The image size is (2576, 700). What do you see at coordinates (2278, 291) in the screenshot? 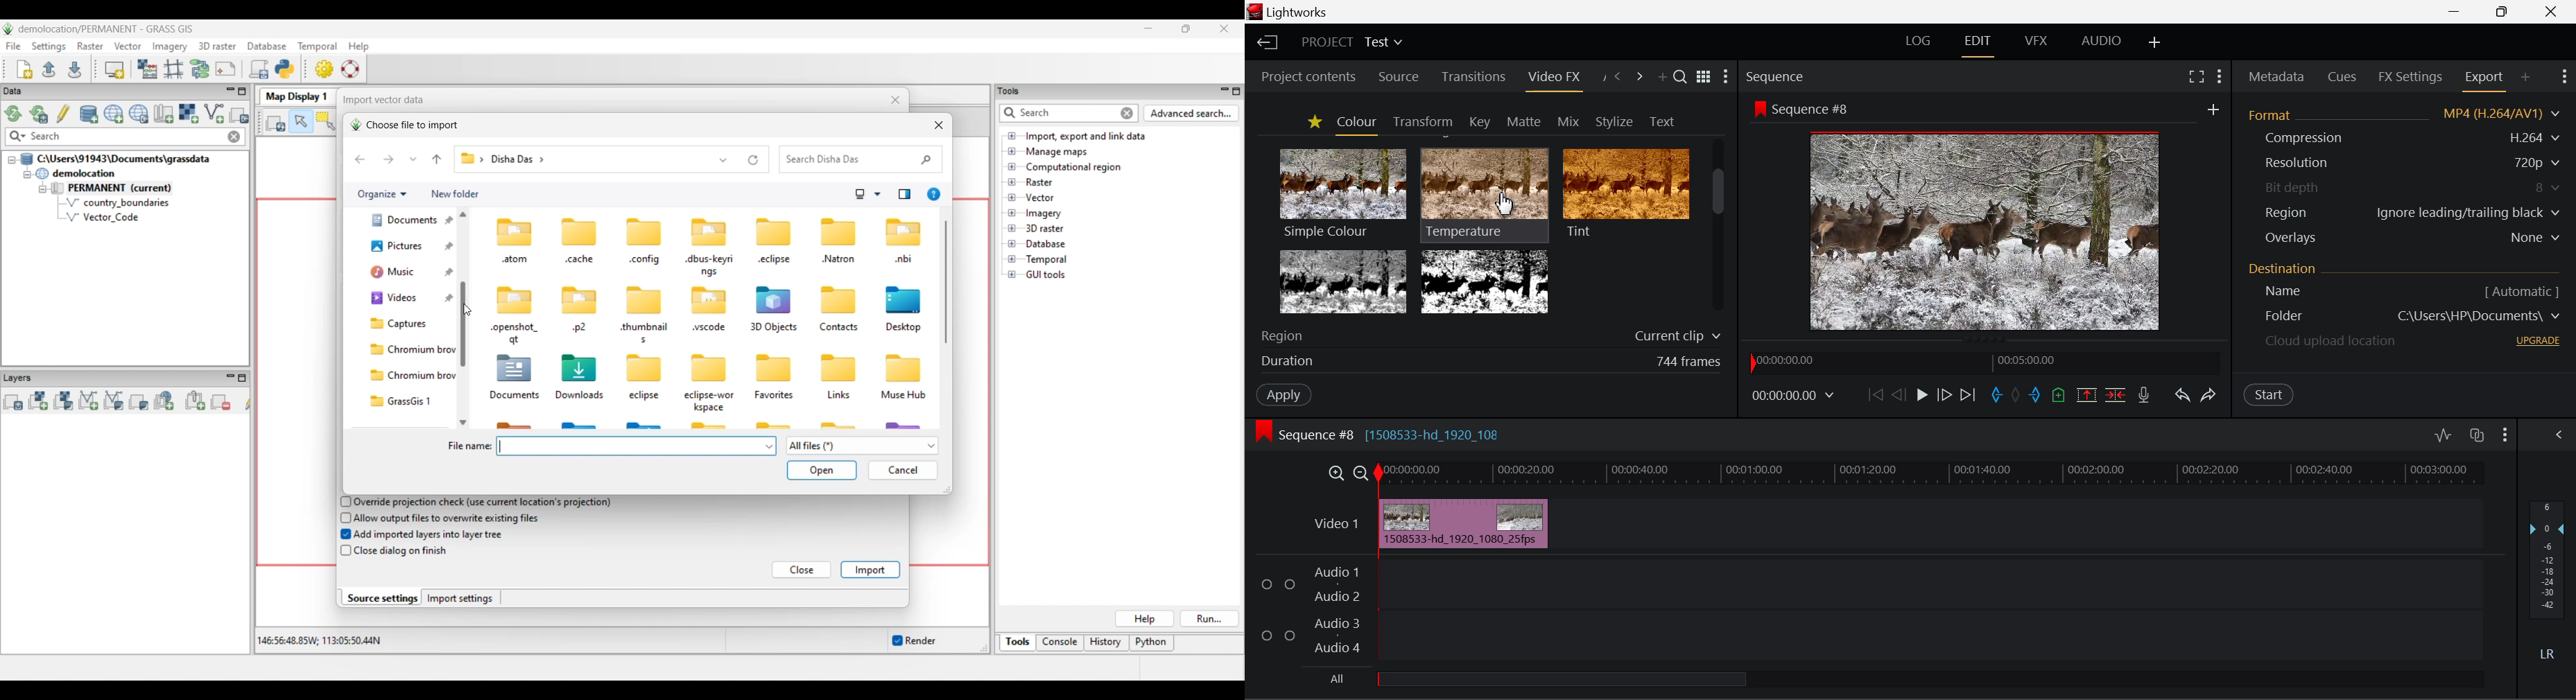
I see `Name [ Automatic ]` at bounding box center [2278, 291].